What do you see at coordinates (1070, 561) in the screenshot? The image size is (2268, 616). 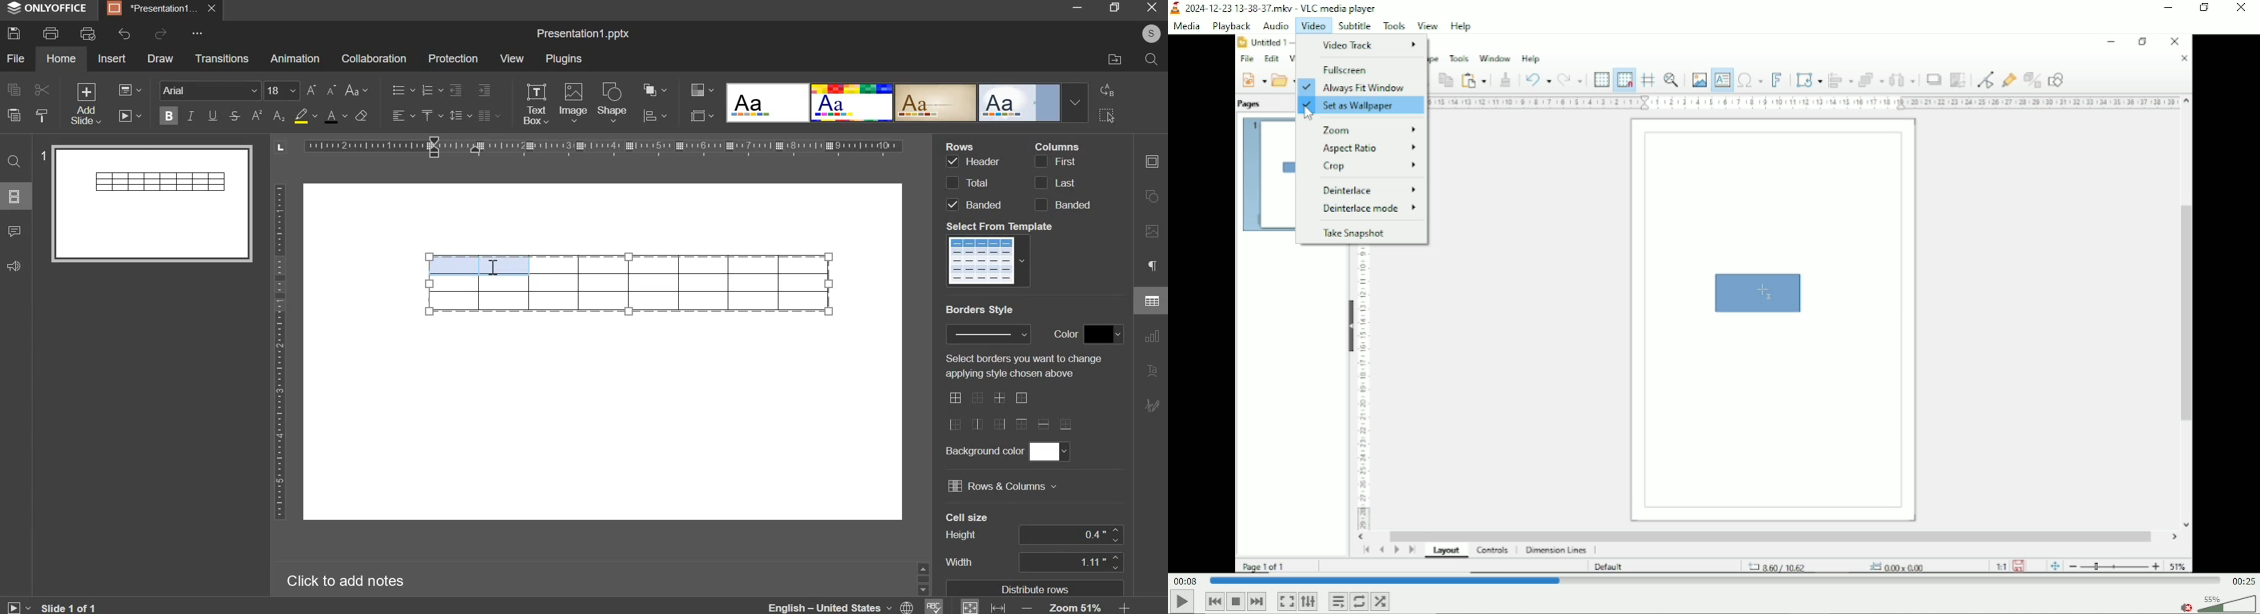 I see `cell width` at bounding box center [1070, 561].